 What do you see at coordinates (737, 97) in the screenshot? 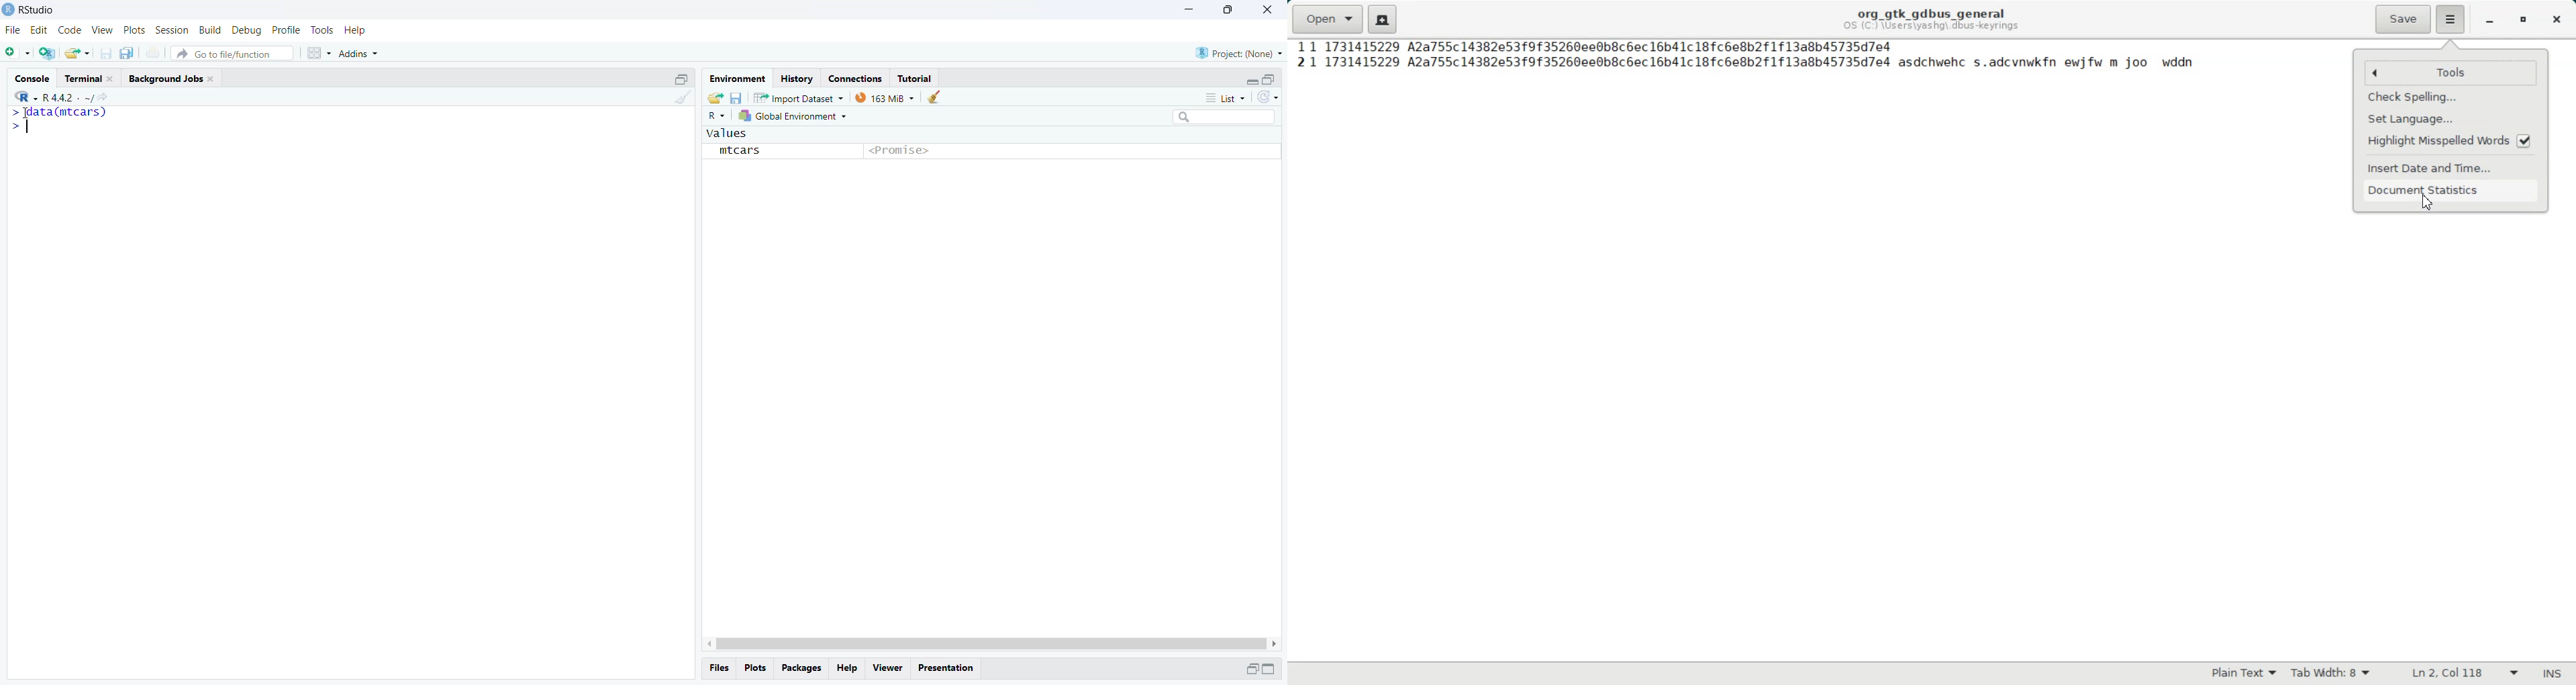
I see `save` at bounding box center [737, 97].